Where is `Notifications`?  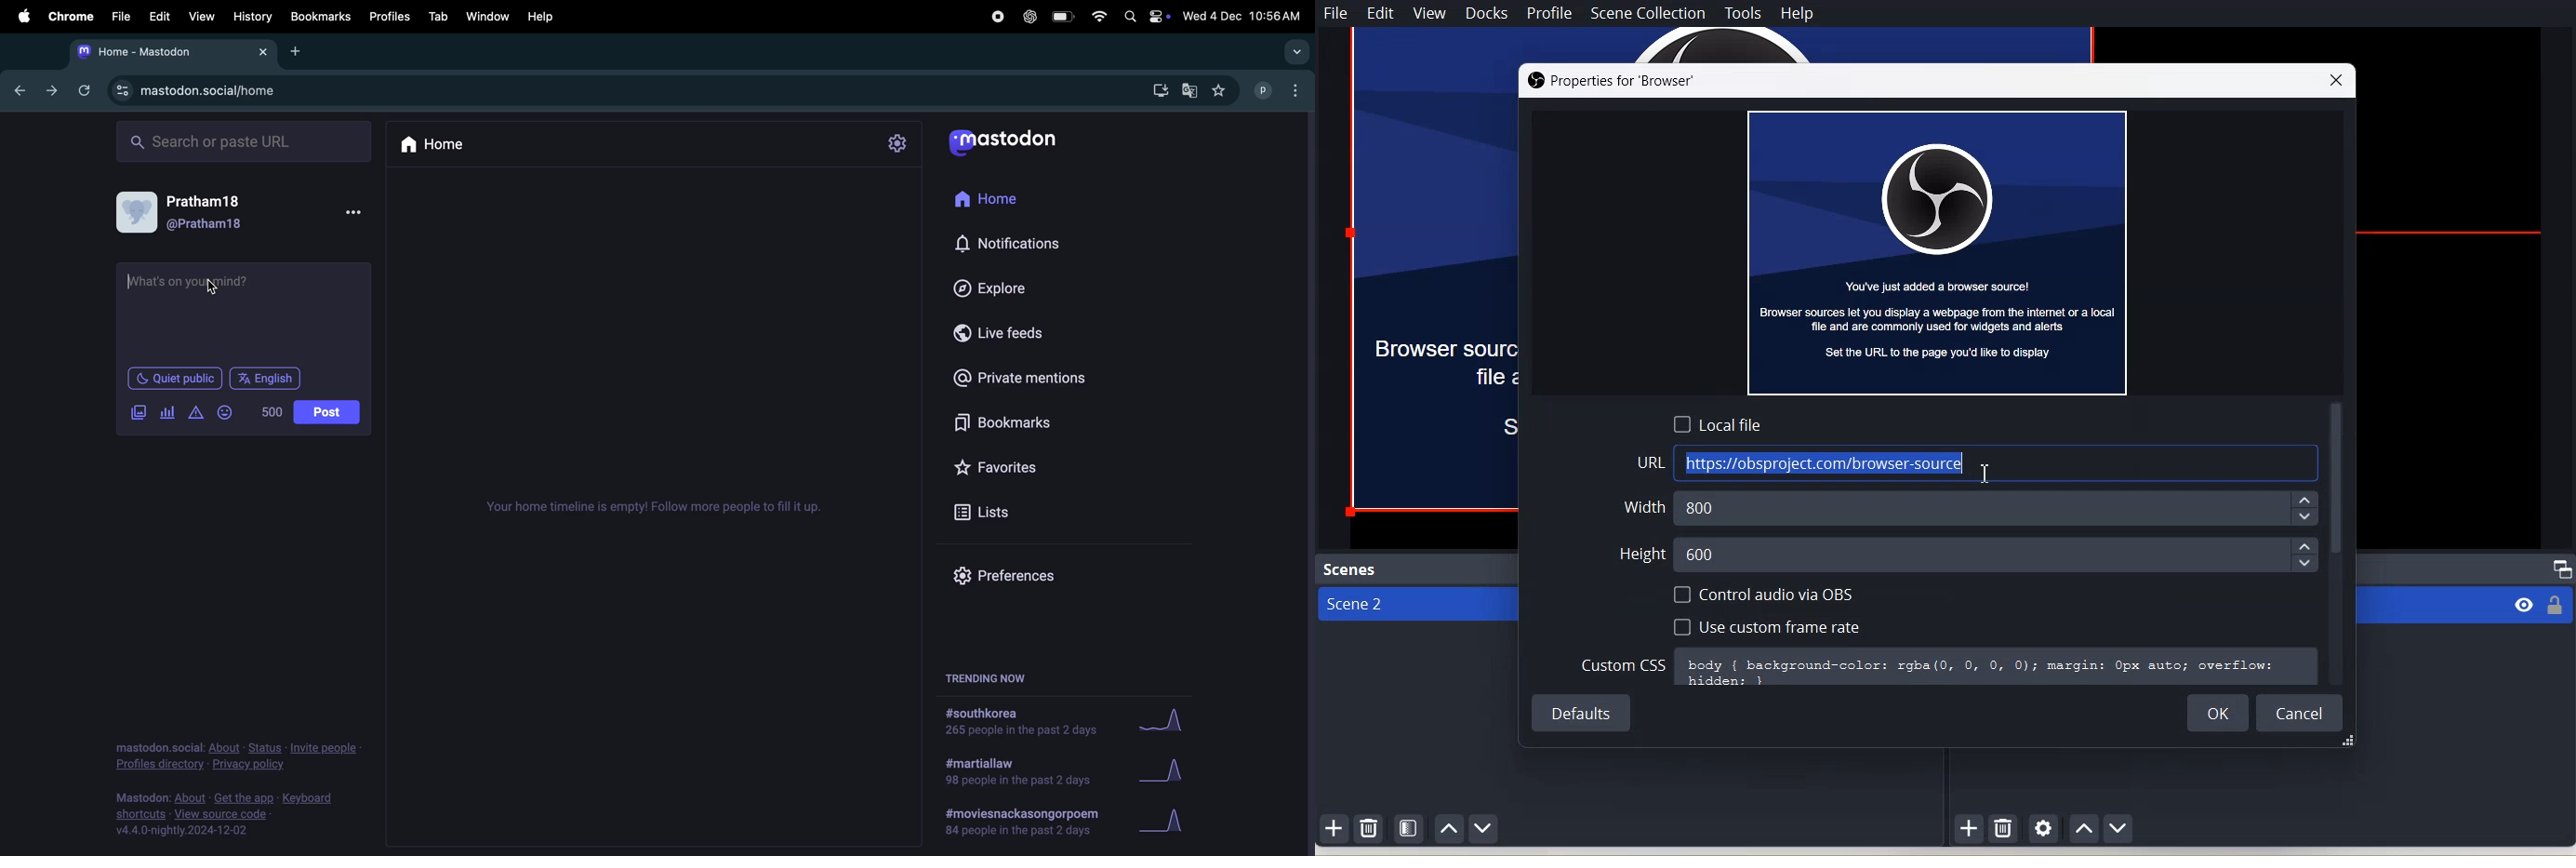
Notifications is located at coordinates (1013, 245).